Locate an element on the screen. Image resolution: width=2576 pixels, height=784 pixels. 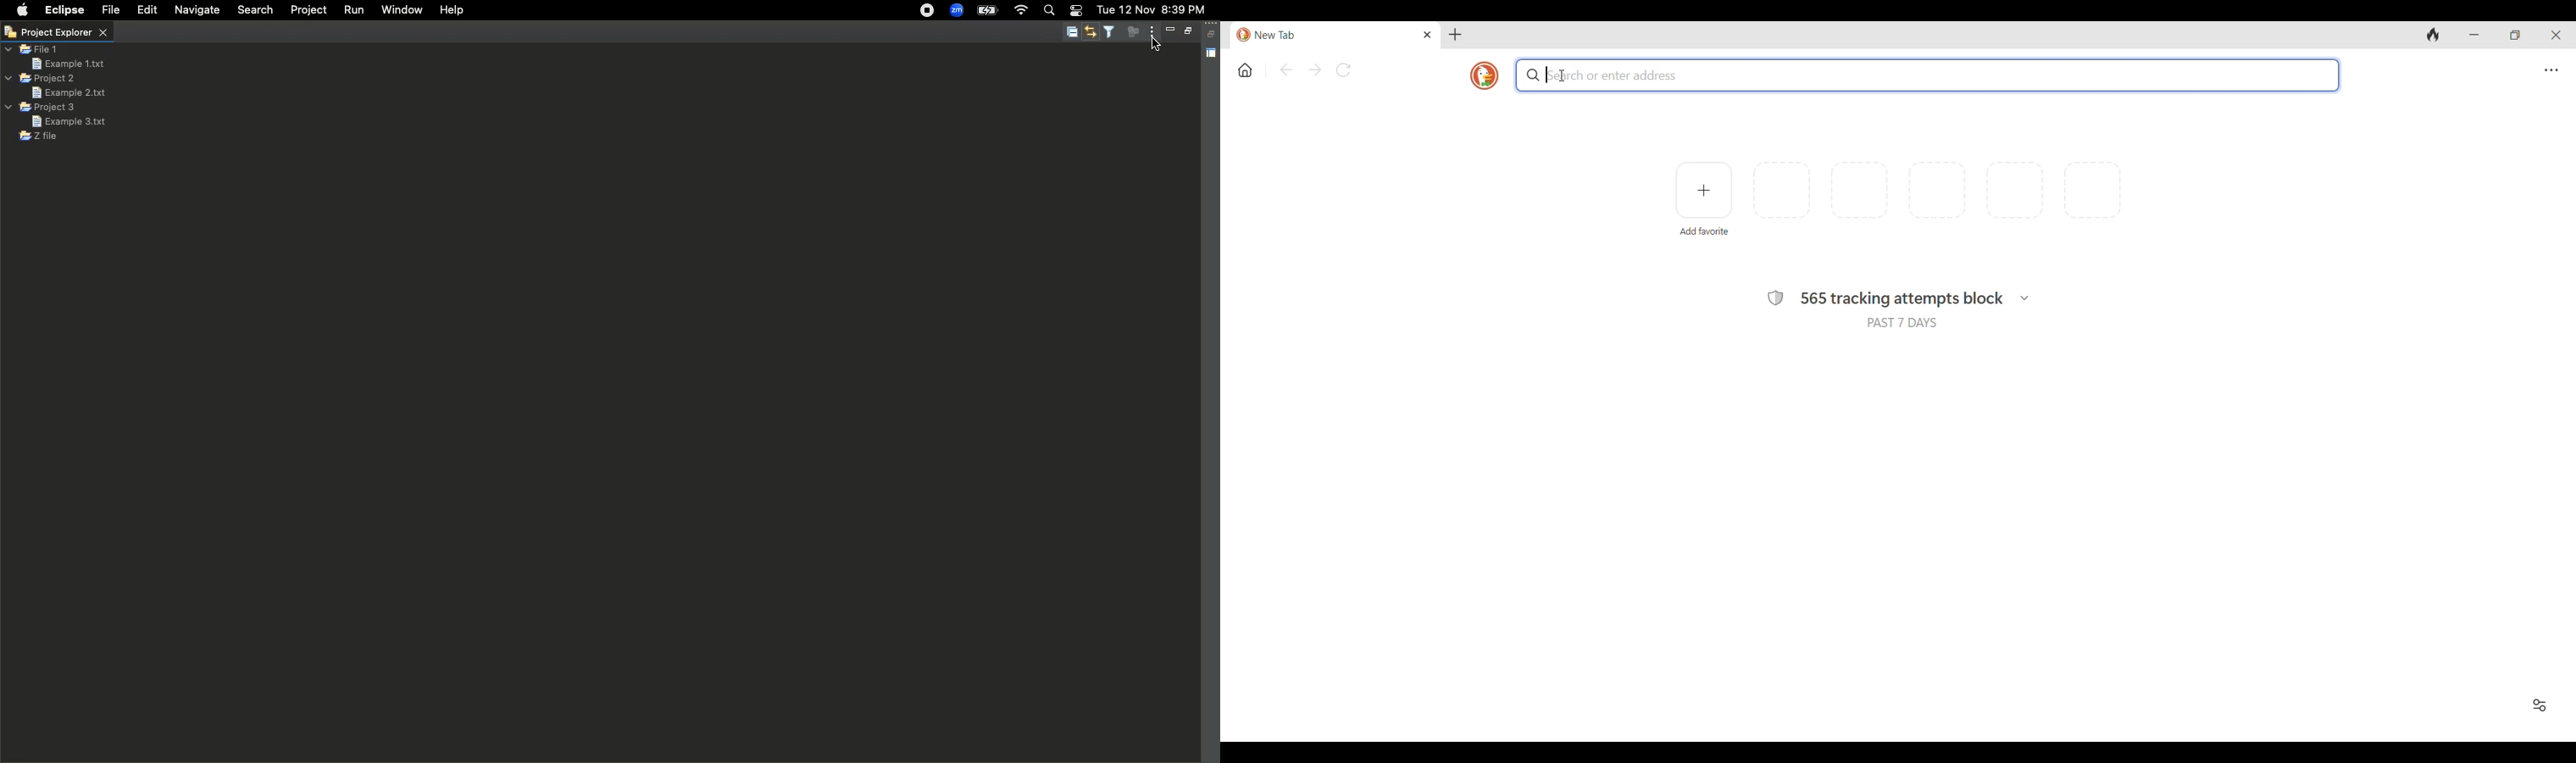
Charge is located at coordinates (987, 12).